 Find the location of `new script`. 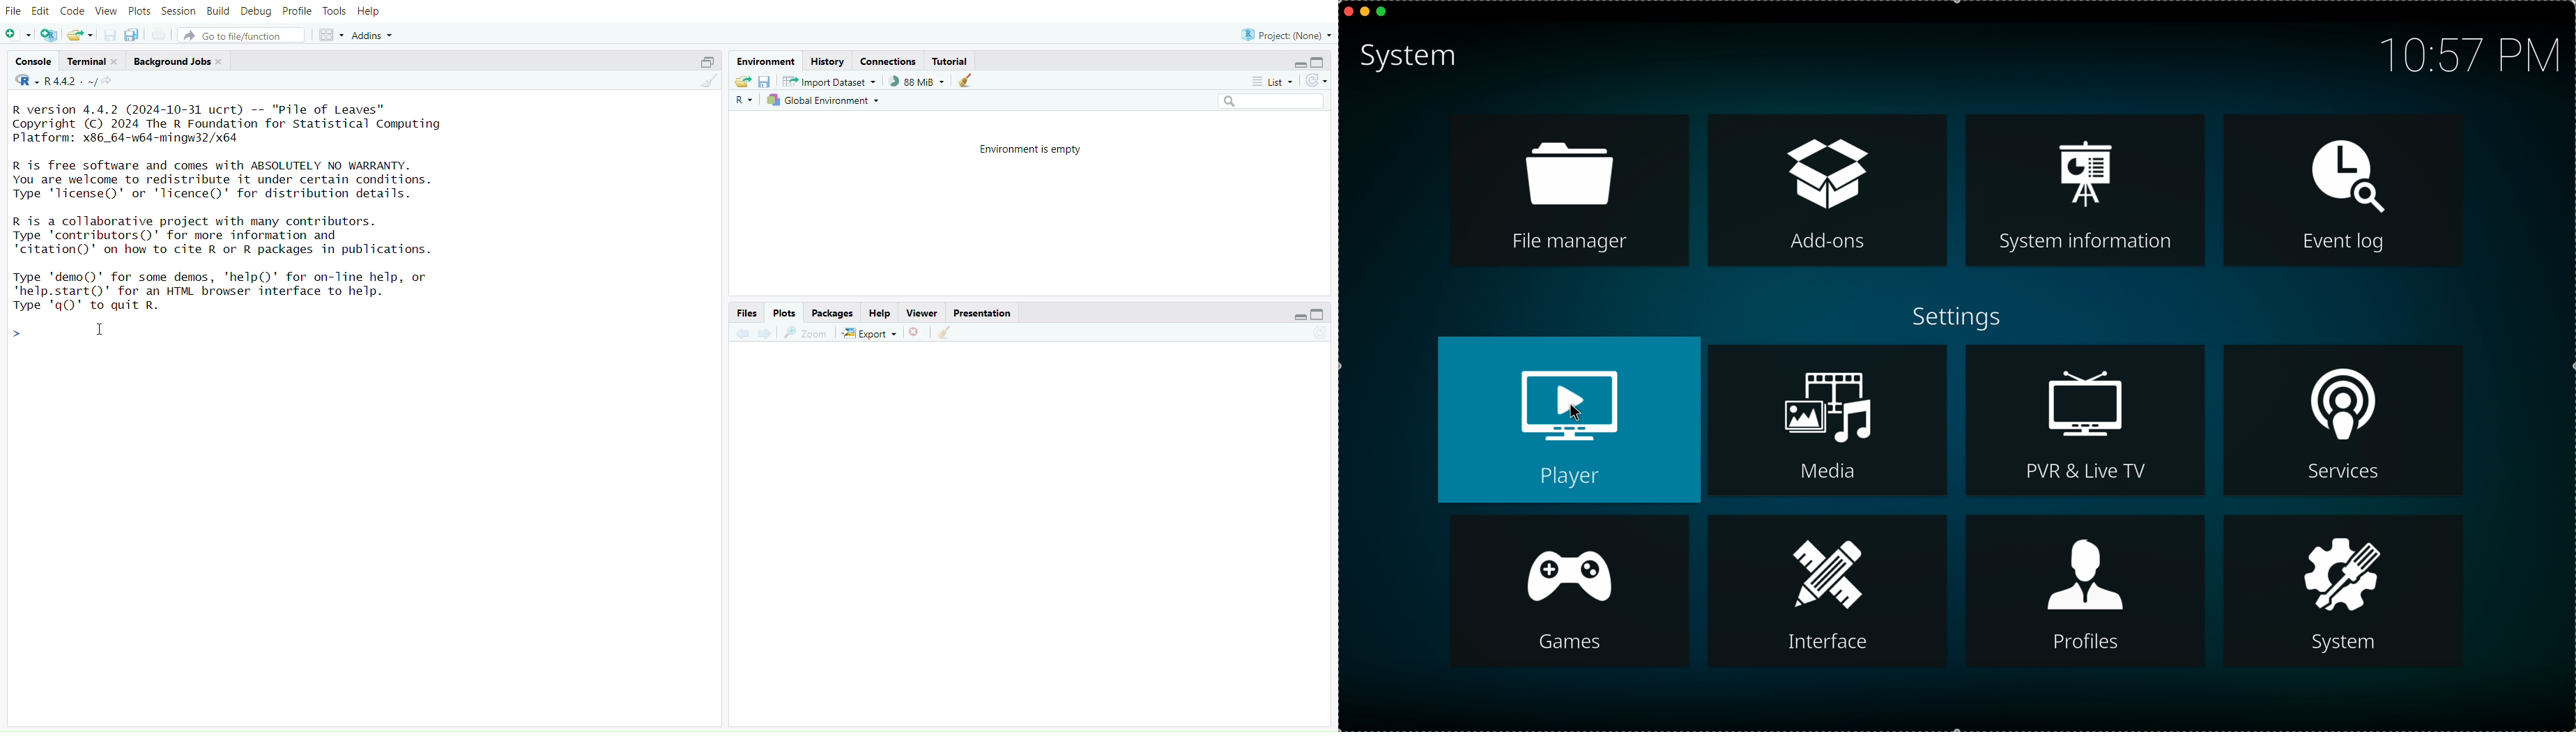

new script is located at coordinates (18, 36).